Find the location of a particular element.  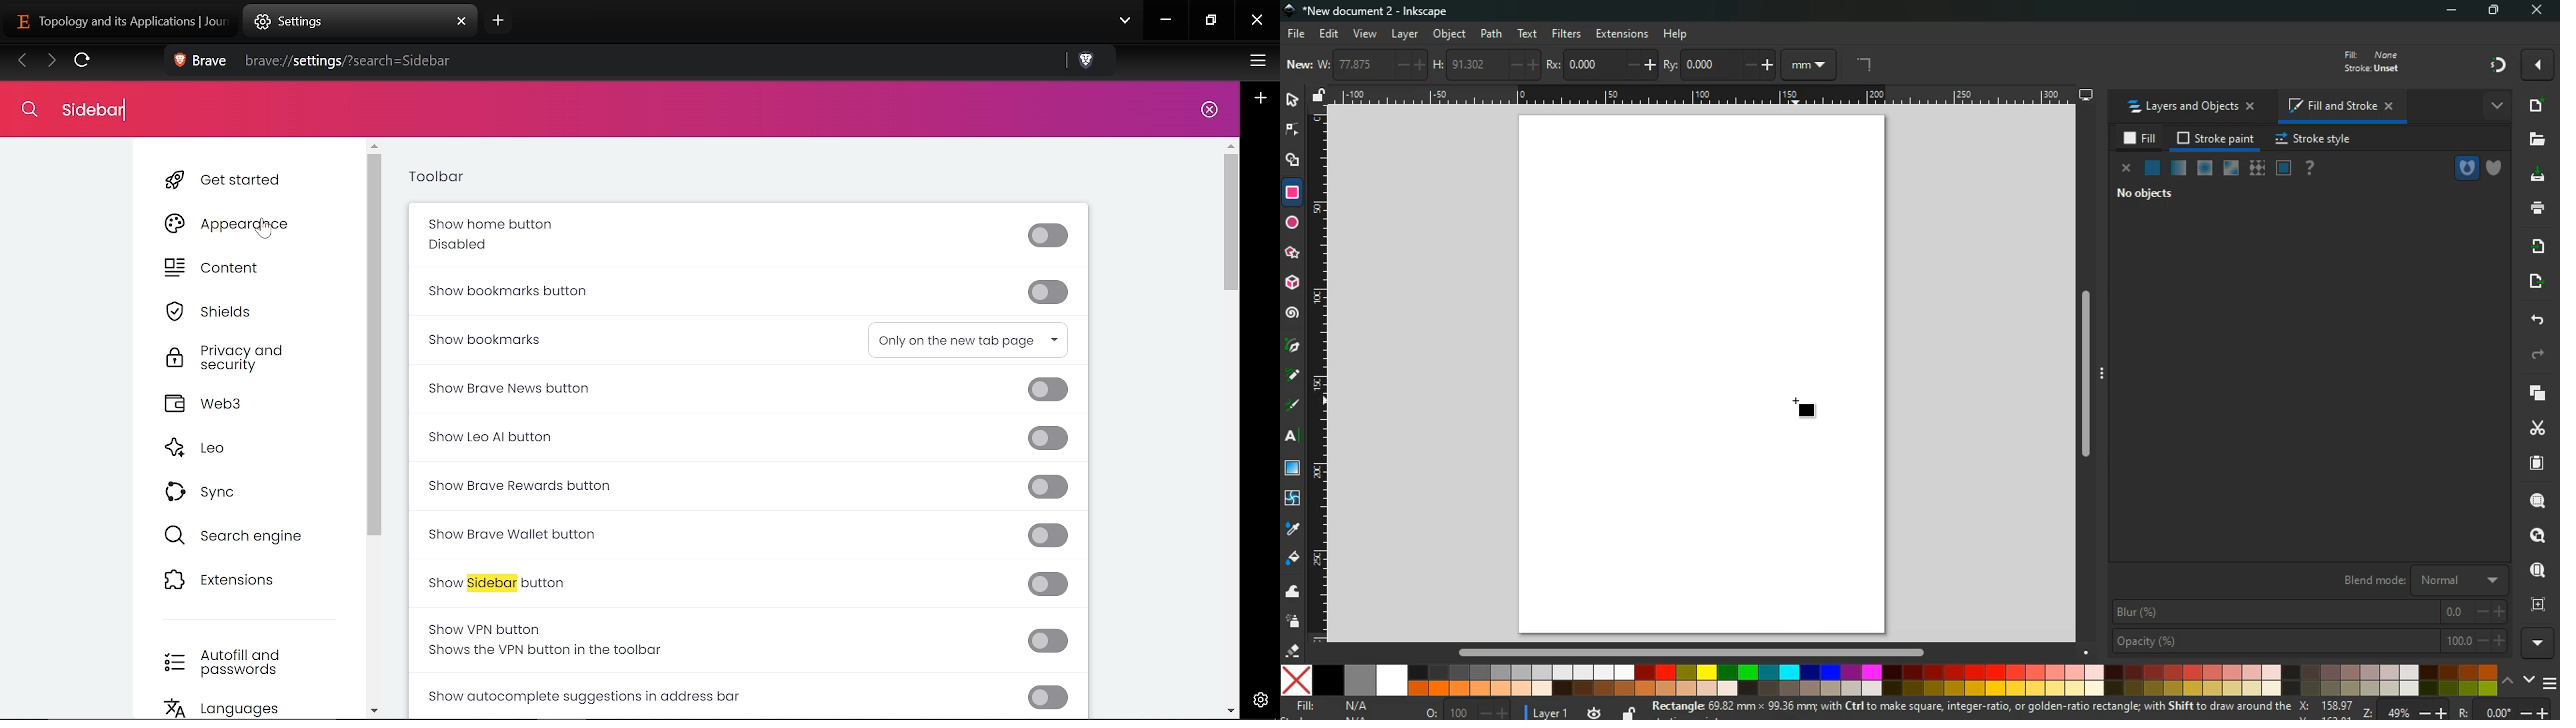

inkscape is located at coordinates (1384, 10).